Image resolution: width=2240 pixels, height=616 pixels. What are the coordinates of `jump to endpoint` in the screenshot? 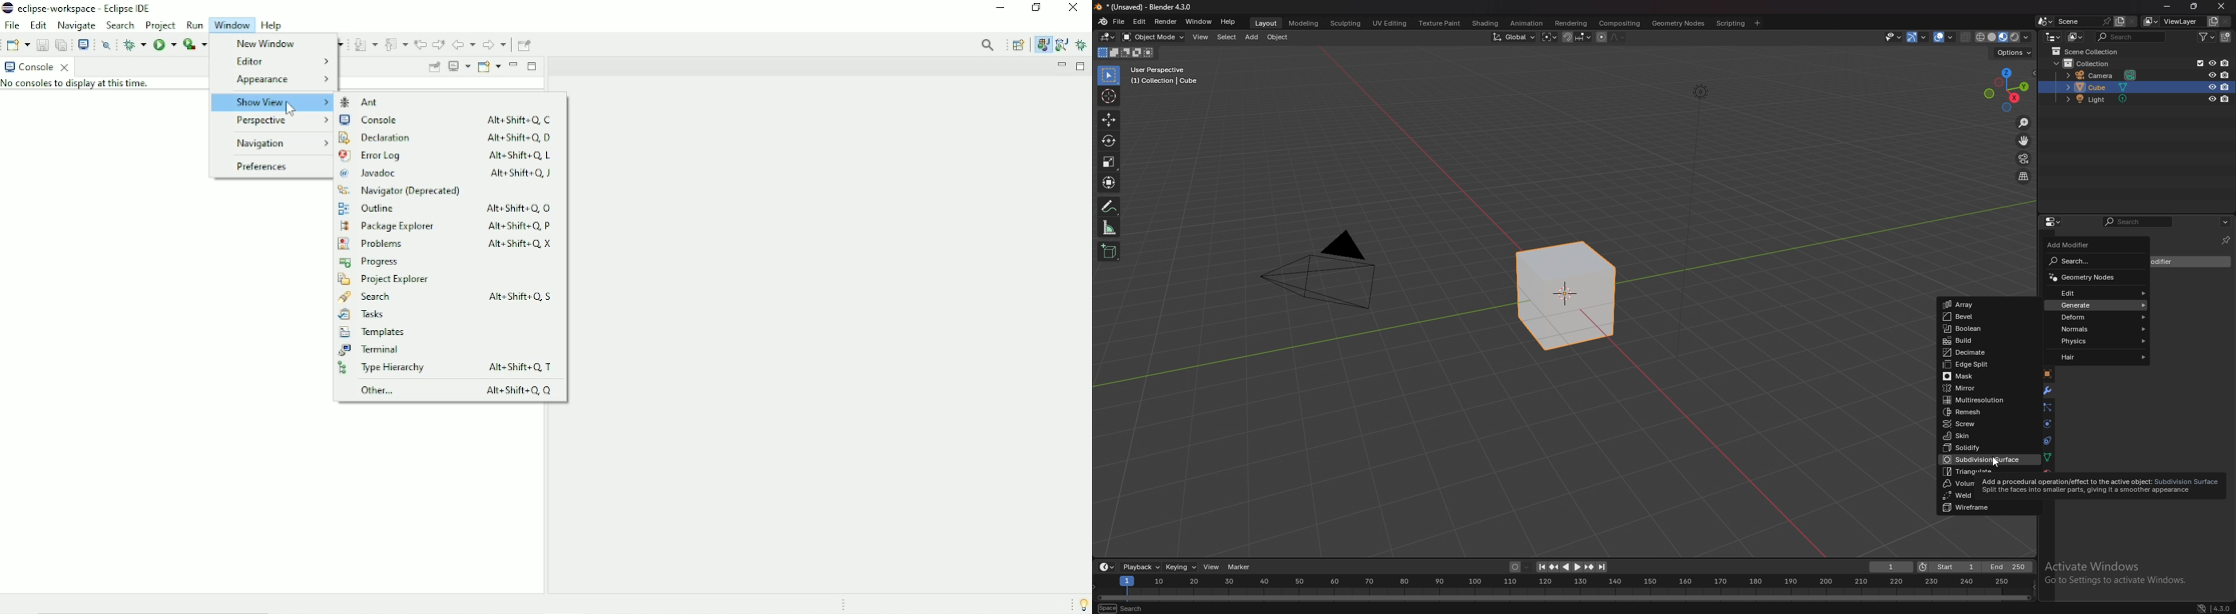 It's located at (1603, 567).